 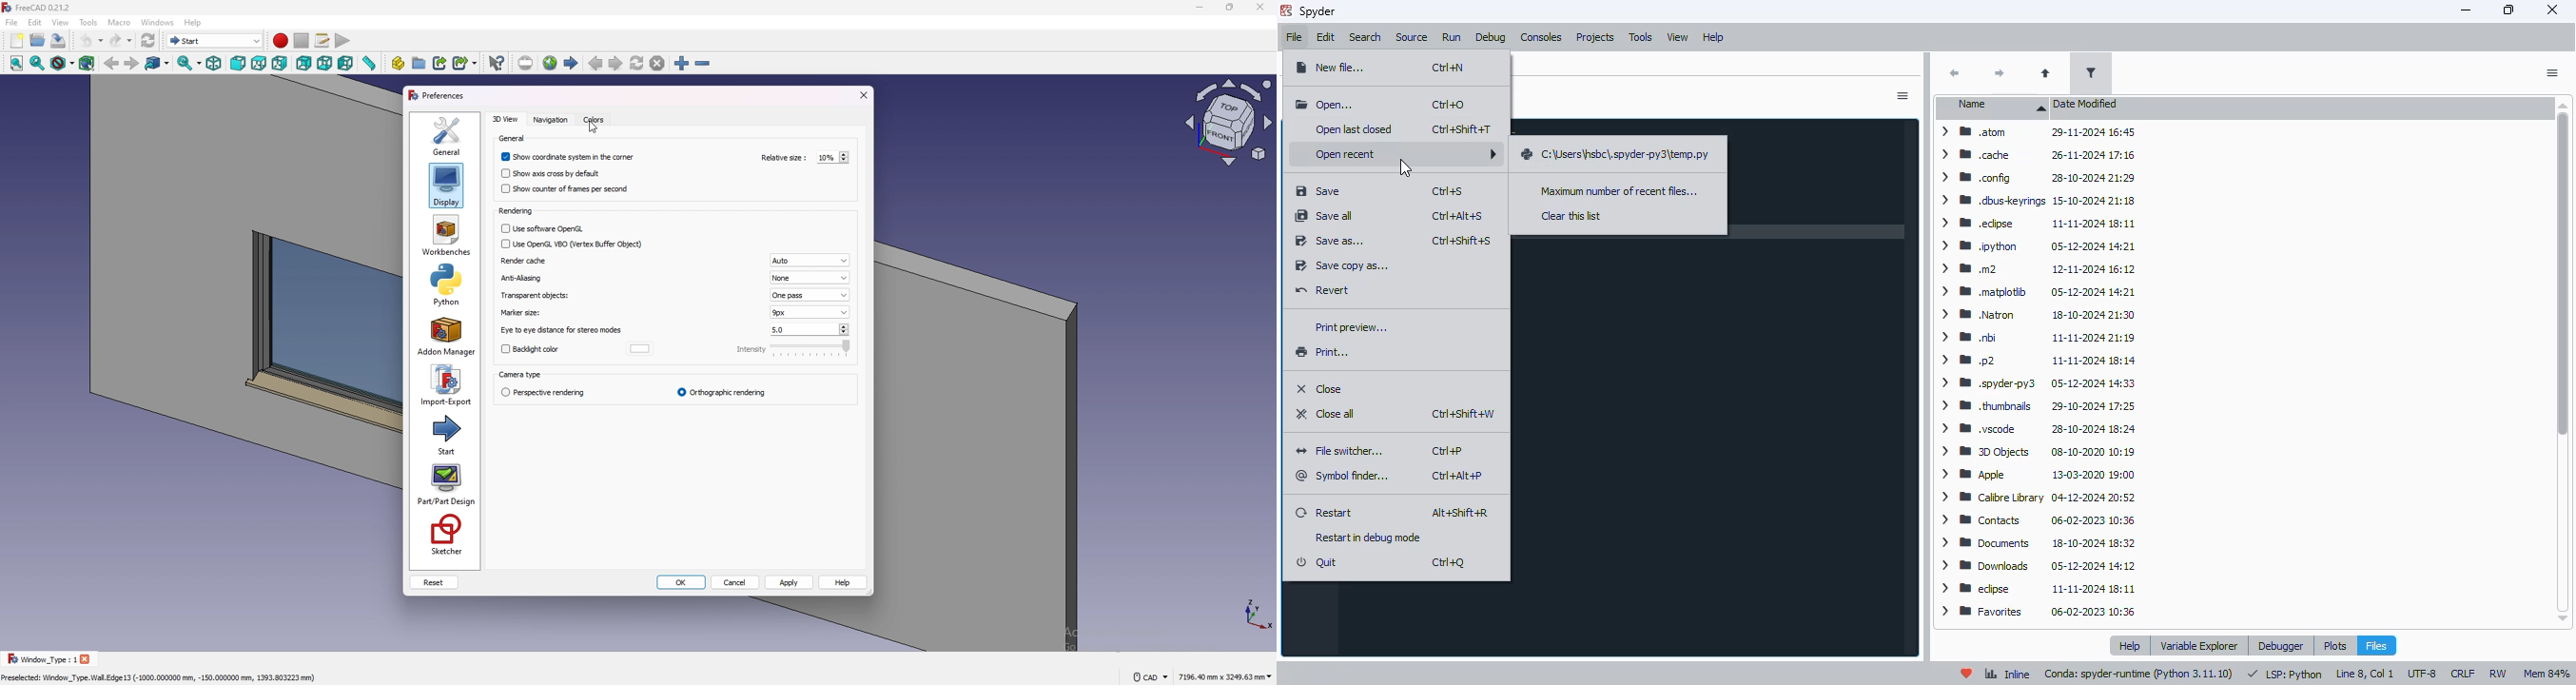 What do you see at coordinates (342, 42) in the screenshot?
I see `execute macro` at bounding box center [342, 42].